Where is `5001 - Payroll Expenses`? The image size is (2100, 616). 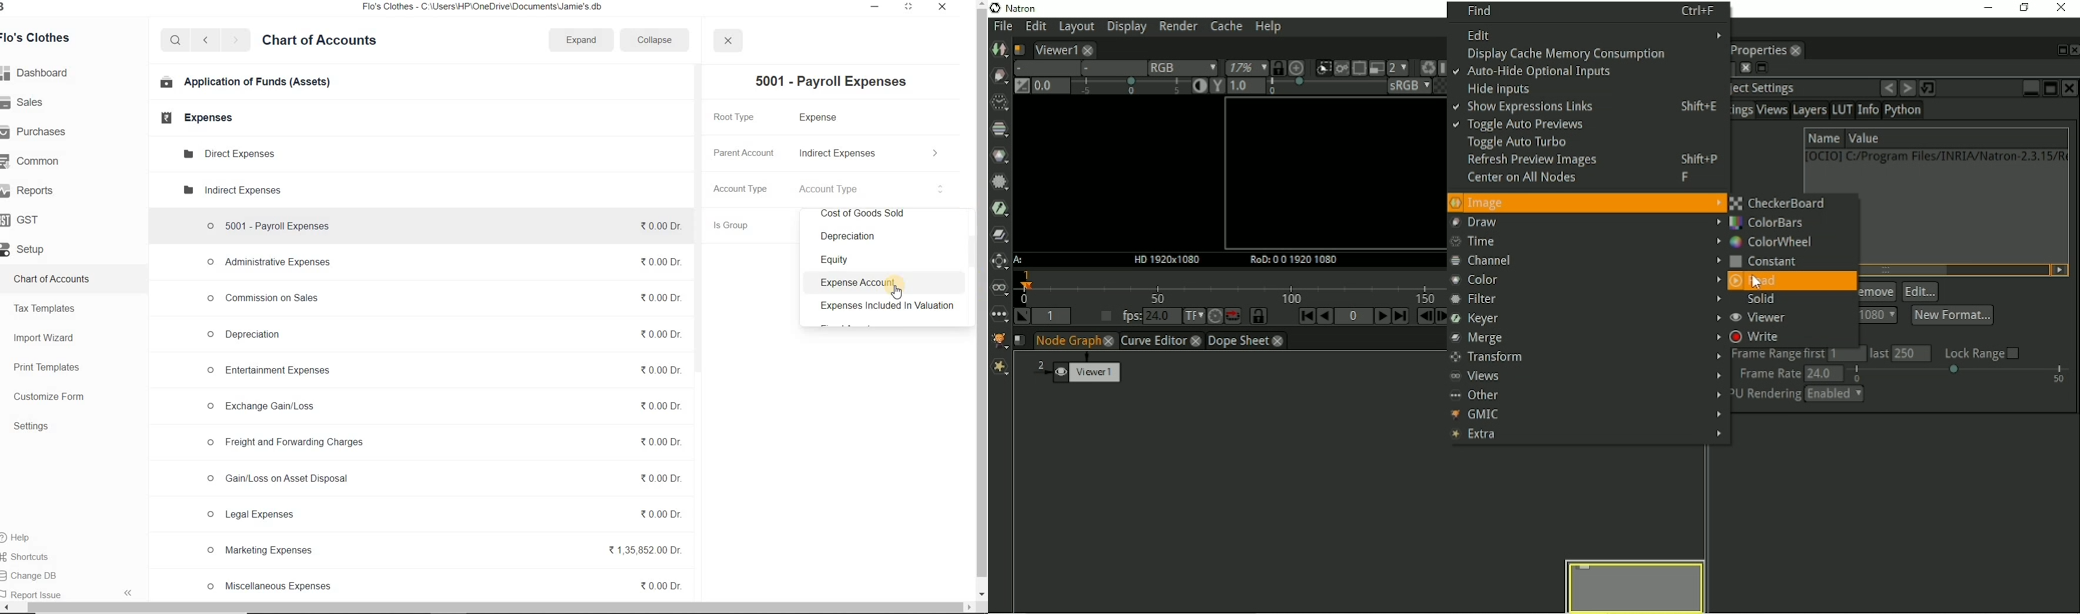 5001 - Payroll Expenses is located at coordinates (835, 81).